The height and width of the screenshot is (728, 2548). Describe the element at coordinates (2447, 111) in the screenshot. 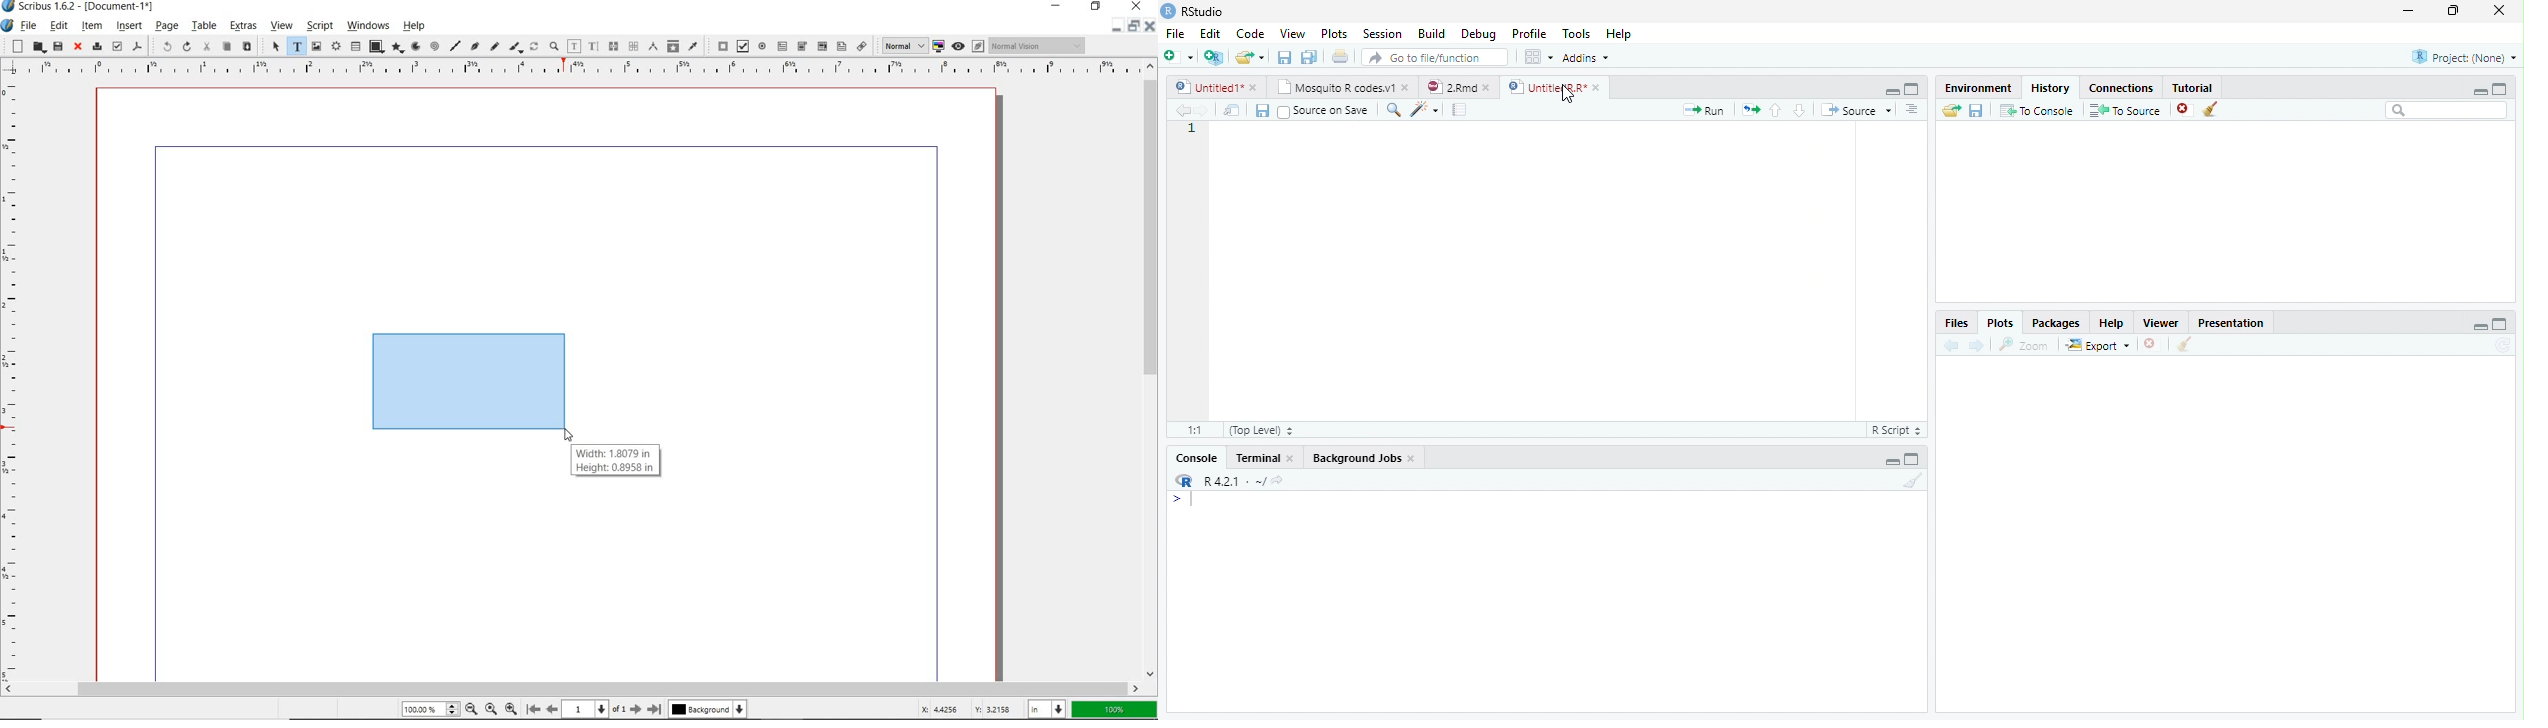

I see `Search bar` at that location.